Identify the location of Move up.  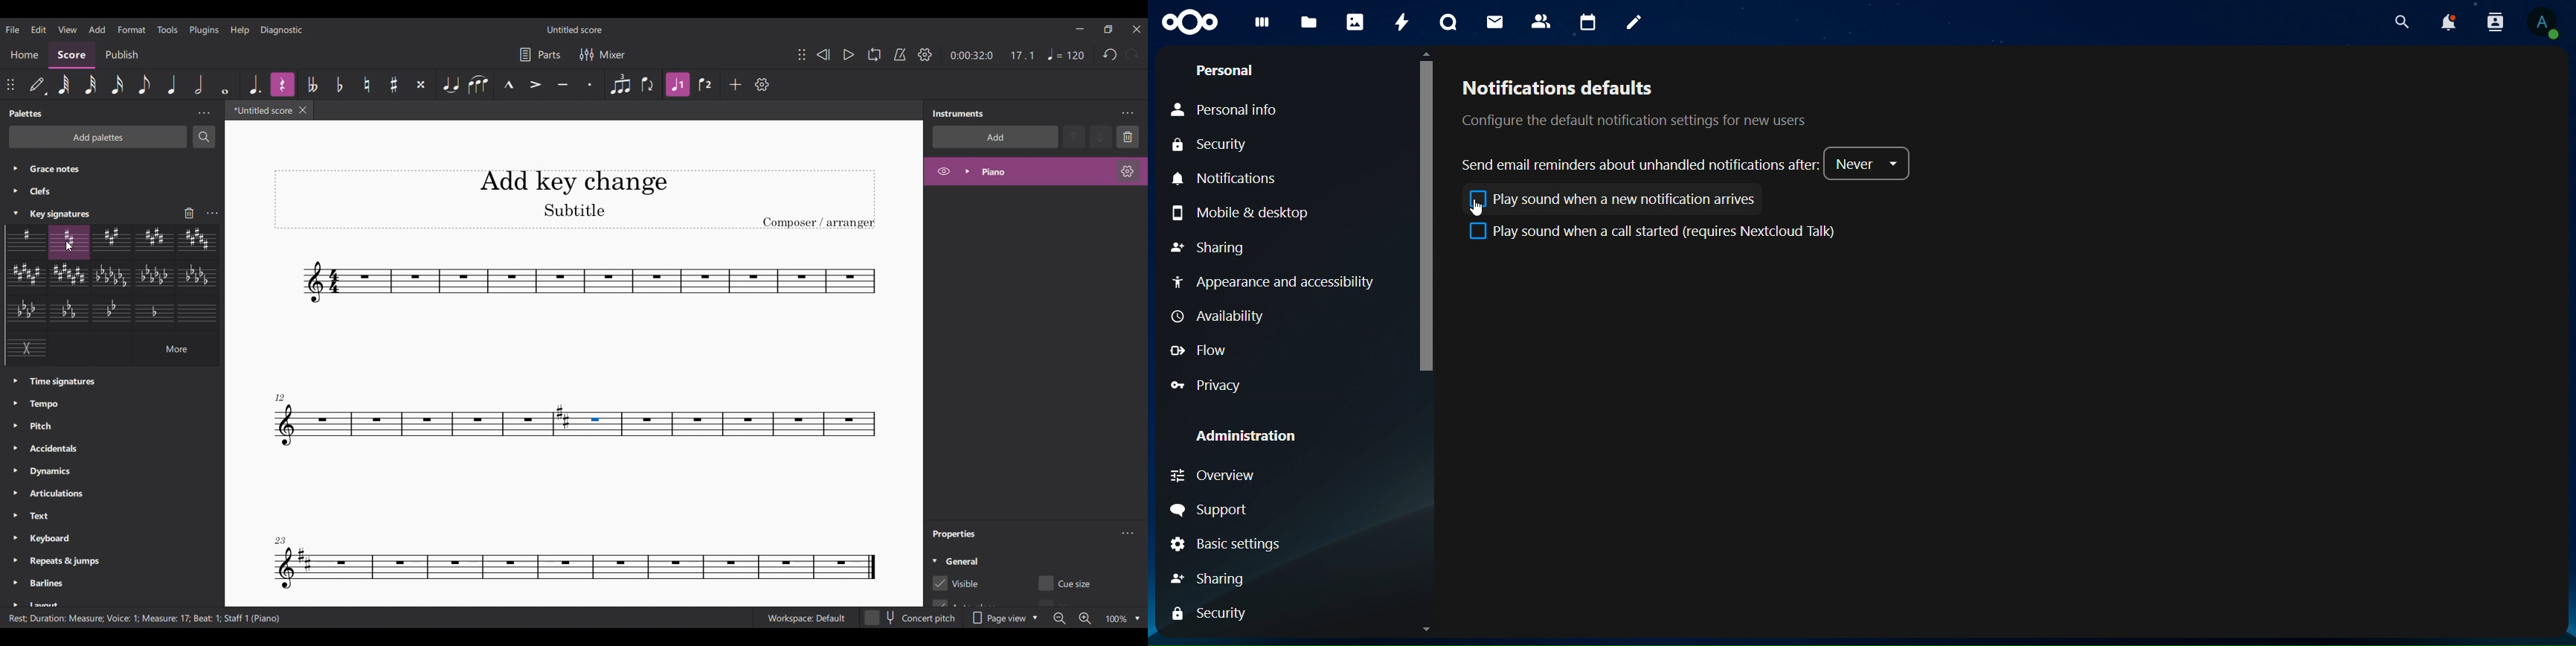
(1074, 137).